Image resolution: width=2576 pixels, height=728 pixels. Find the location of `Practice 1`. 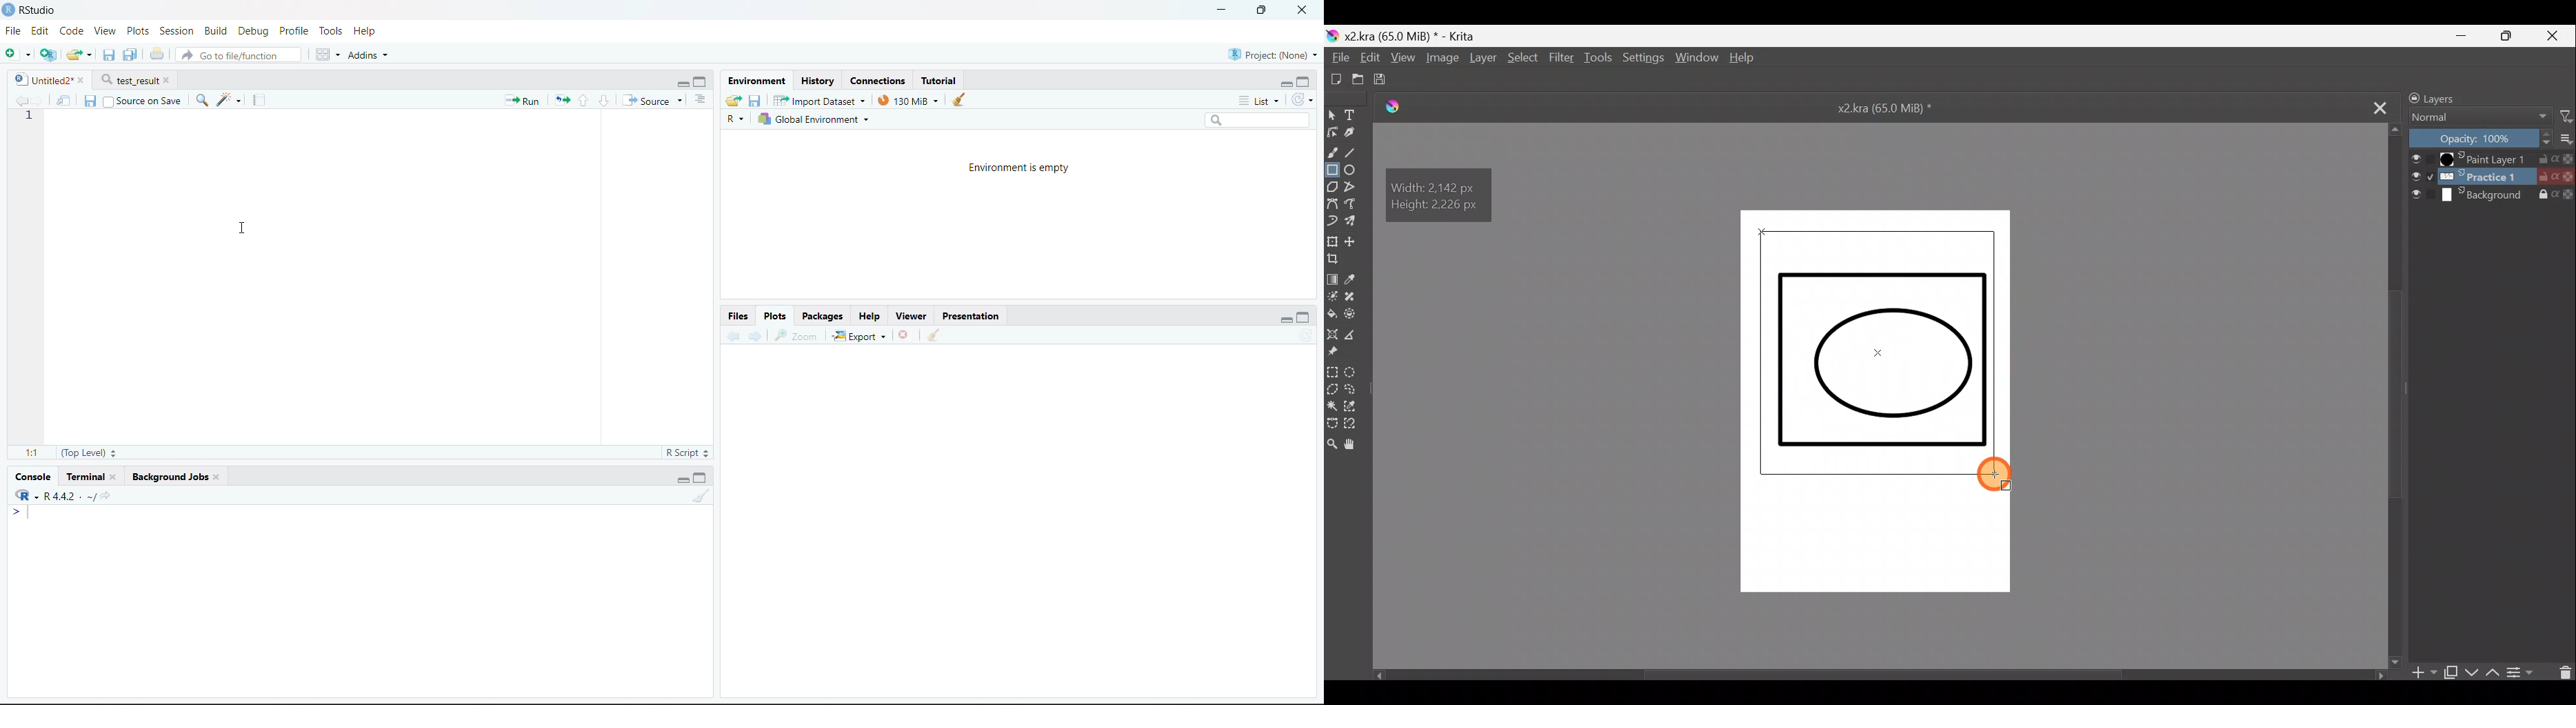

Practice 1 is located at coordinates (2493, 178).